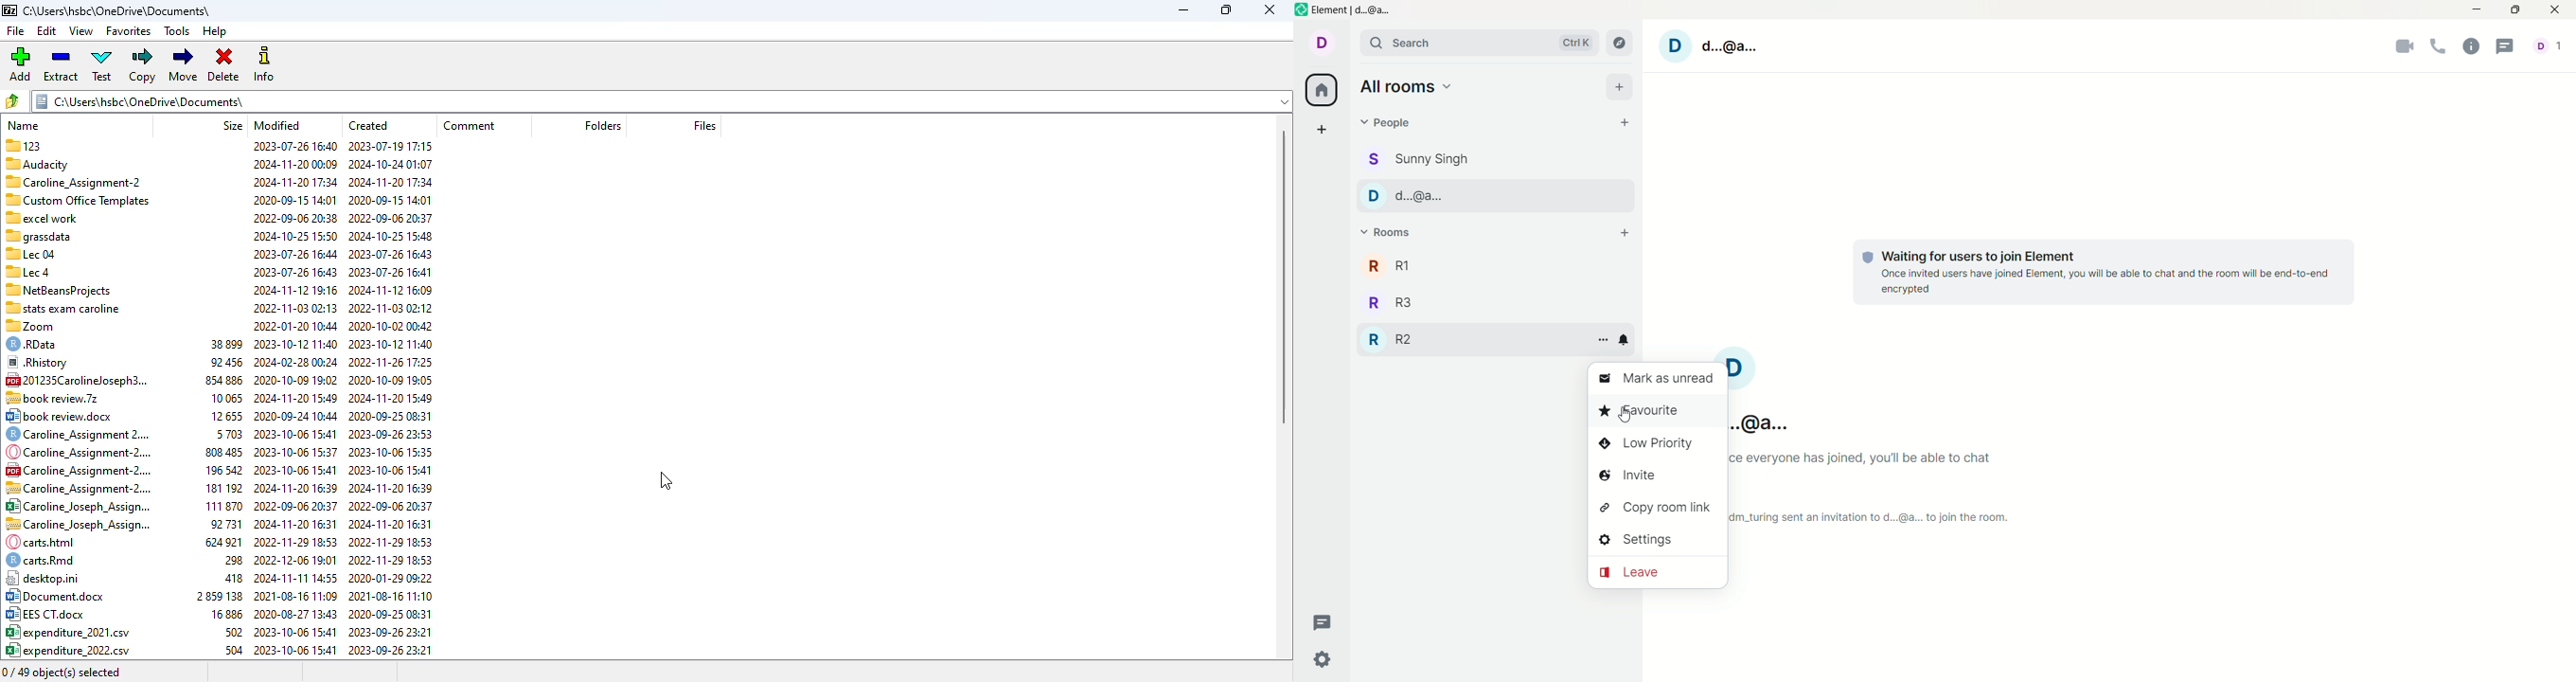  Describe the element at coordinates (1659, 379) in the screenshot. I see `mark as unread` at that location.